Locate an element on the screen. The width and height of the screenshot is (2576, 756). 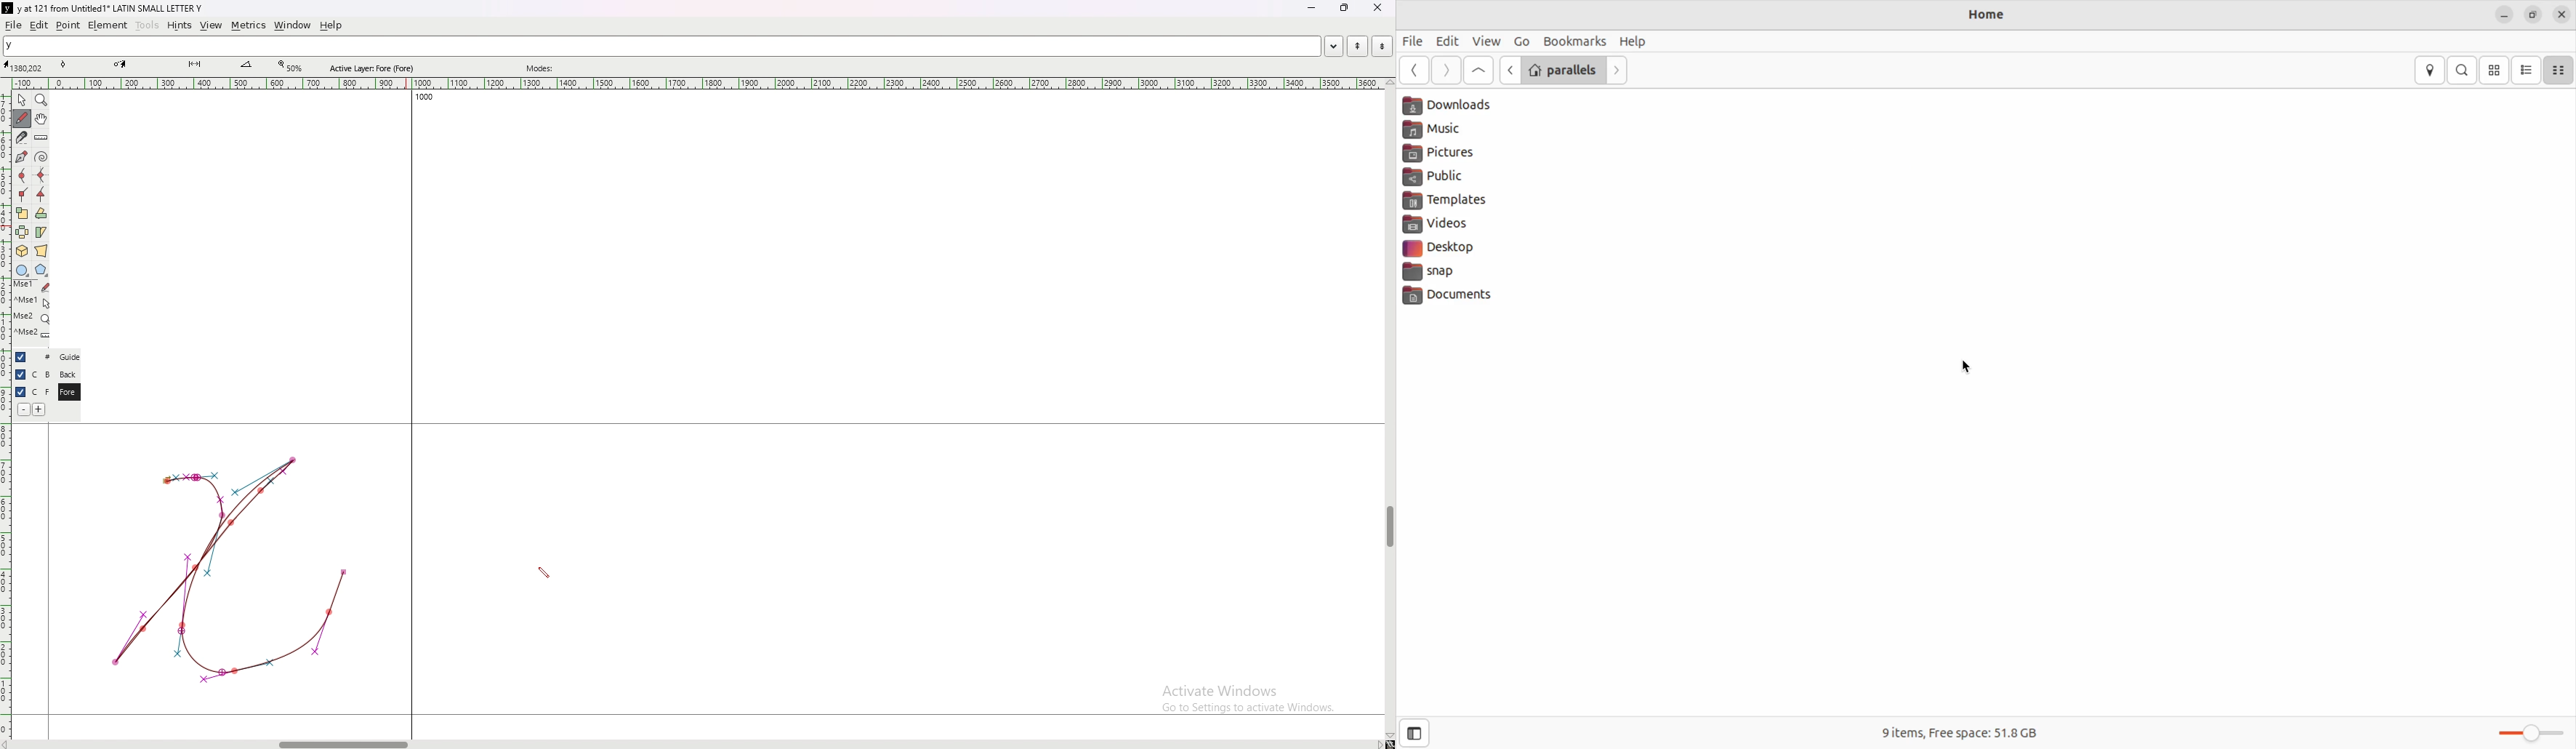
previous word is located at coordinates (1356, 47).